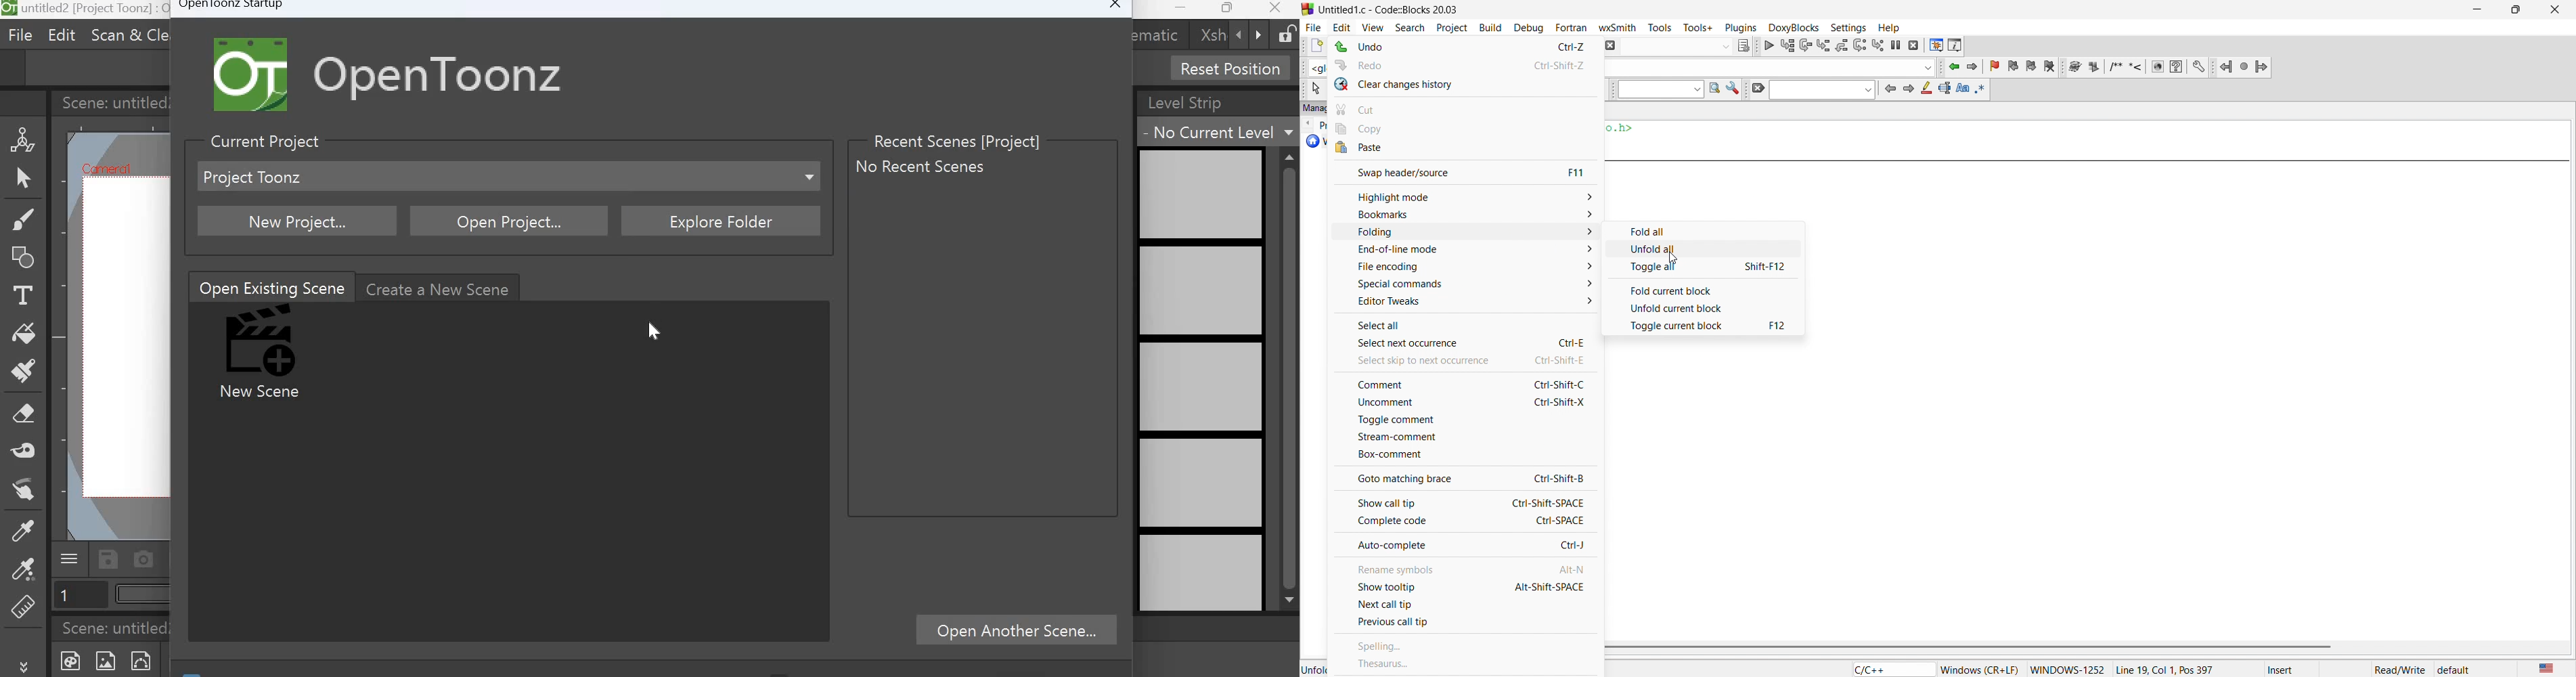  I want to click on doxyblocks, so click(1792, 26).